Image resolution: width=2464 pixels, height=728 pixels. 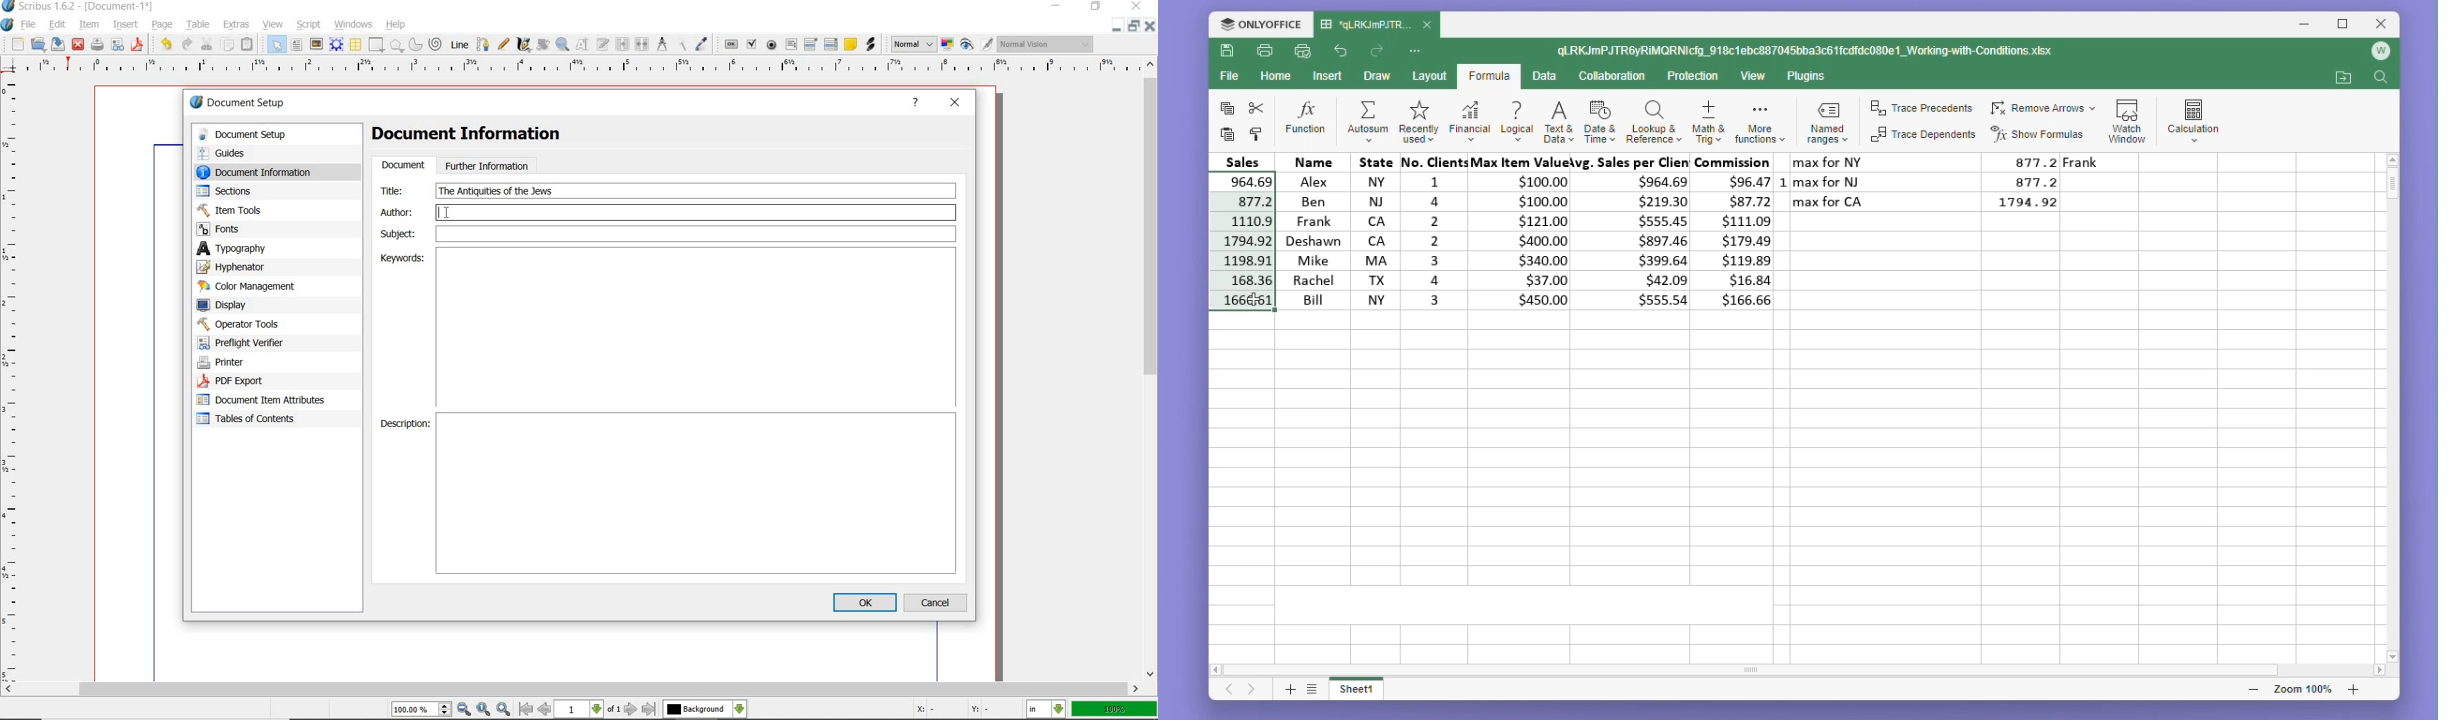 What do you see at coordinates (772, 45) in the screenshot?
I see `pdf radio button` at bounding box center [772, 45].